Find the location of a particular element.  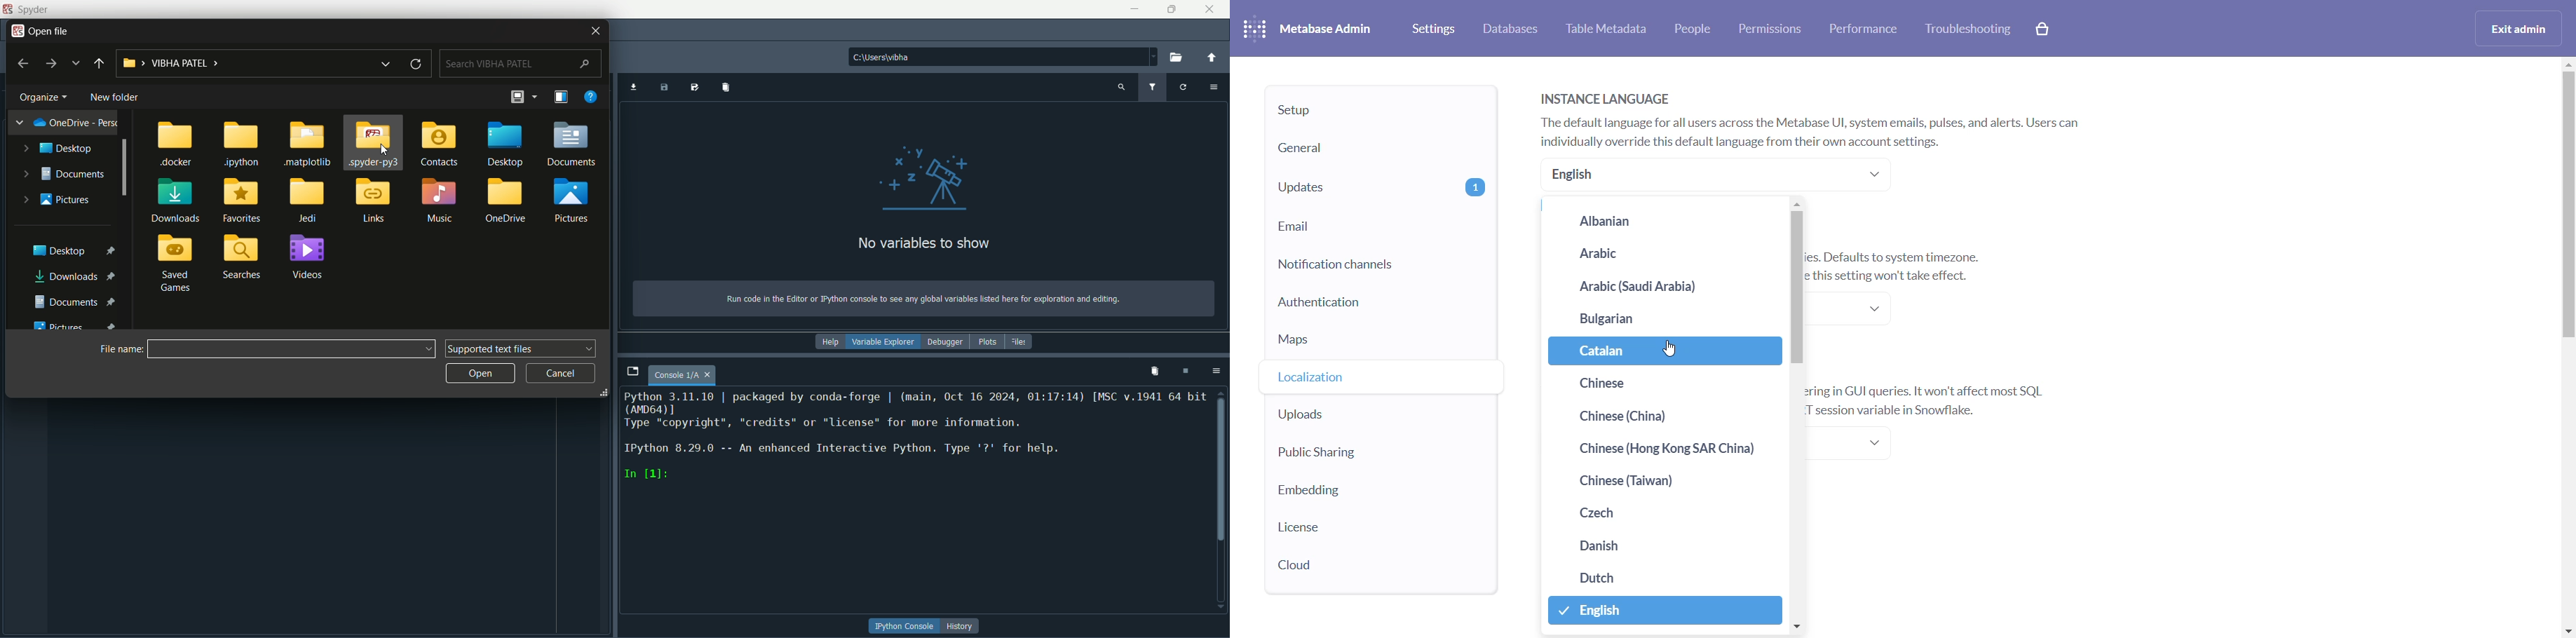

history is located at coordinates (963, 626).